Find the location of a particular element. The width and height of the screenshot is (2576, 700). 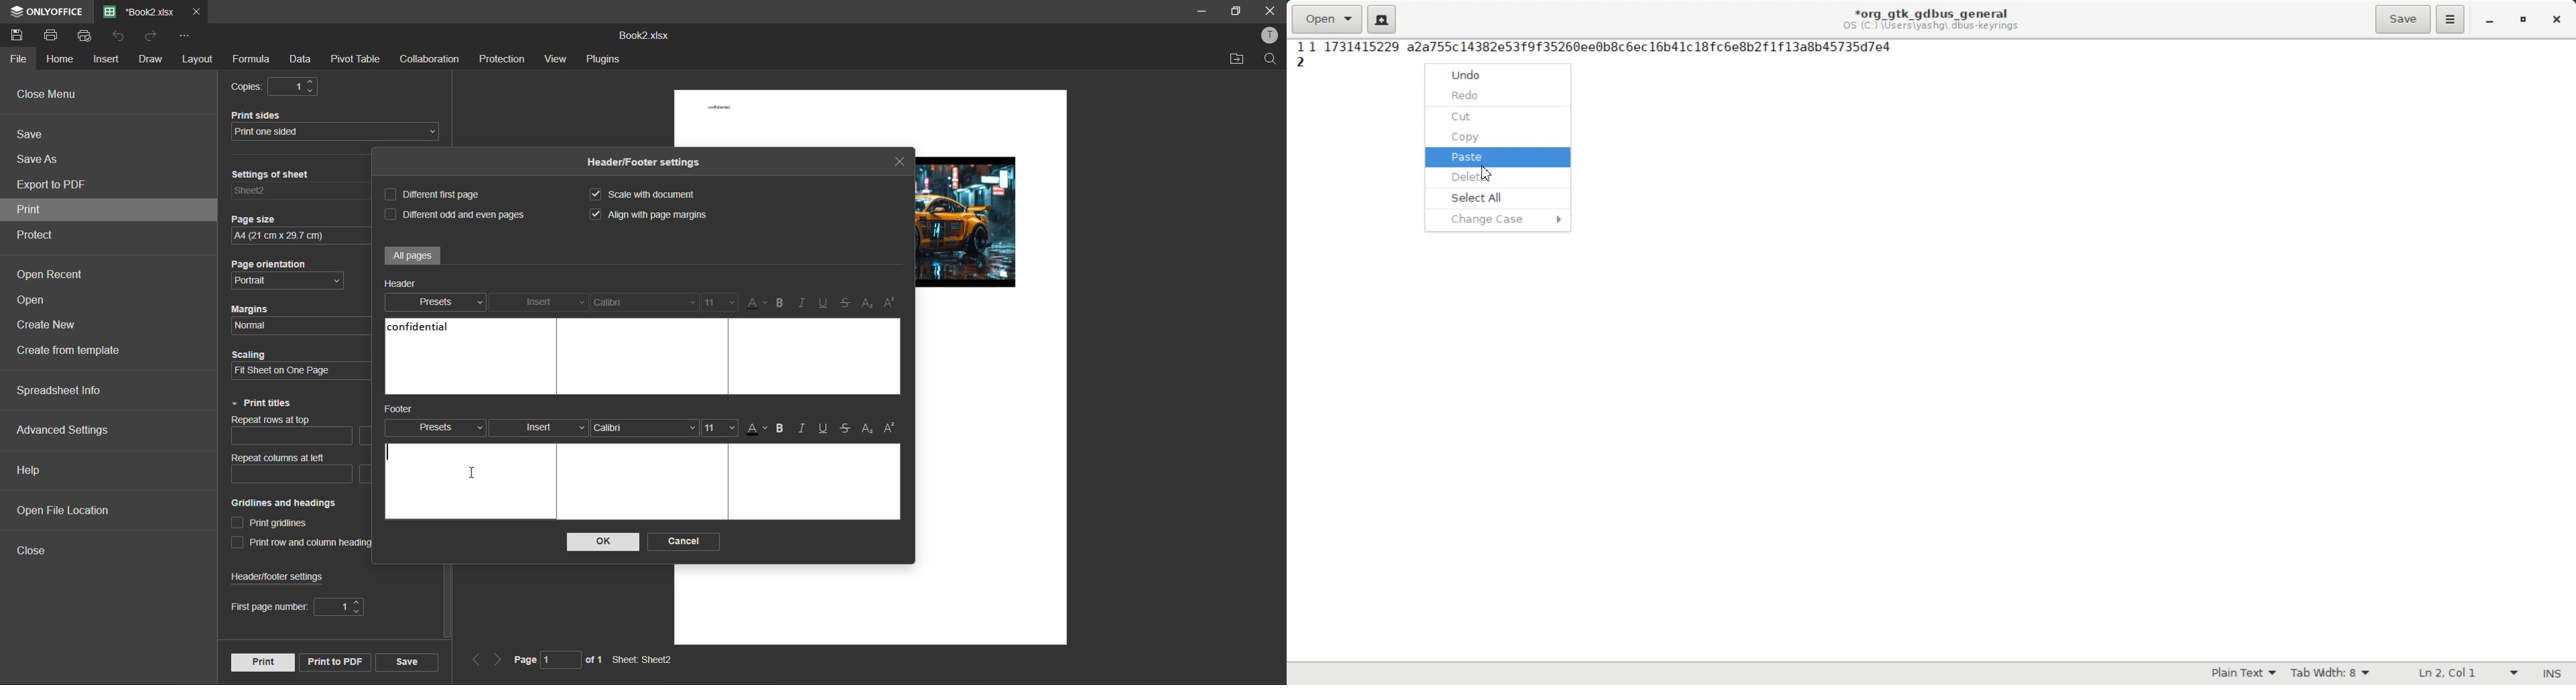

data is located at coordinates (300, 61).